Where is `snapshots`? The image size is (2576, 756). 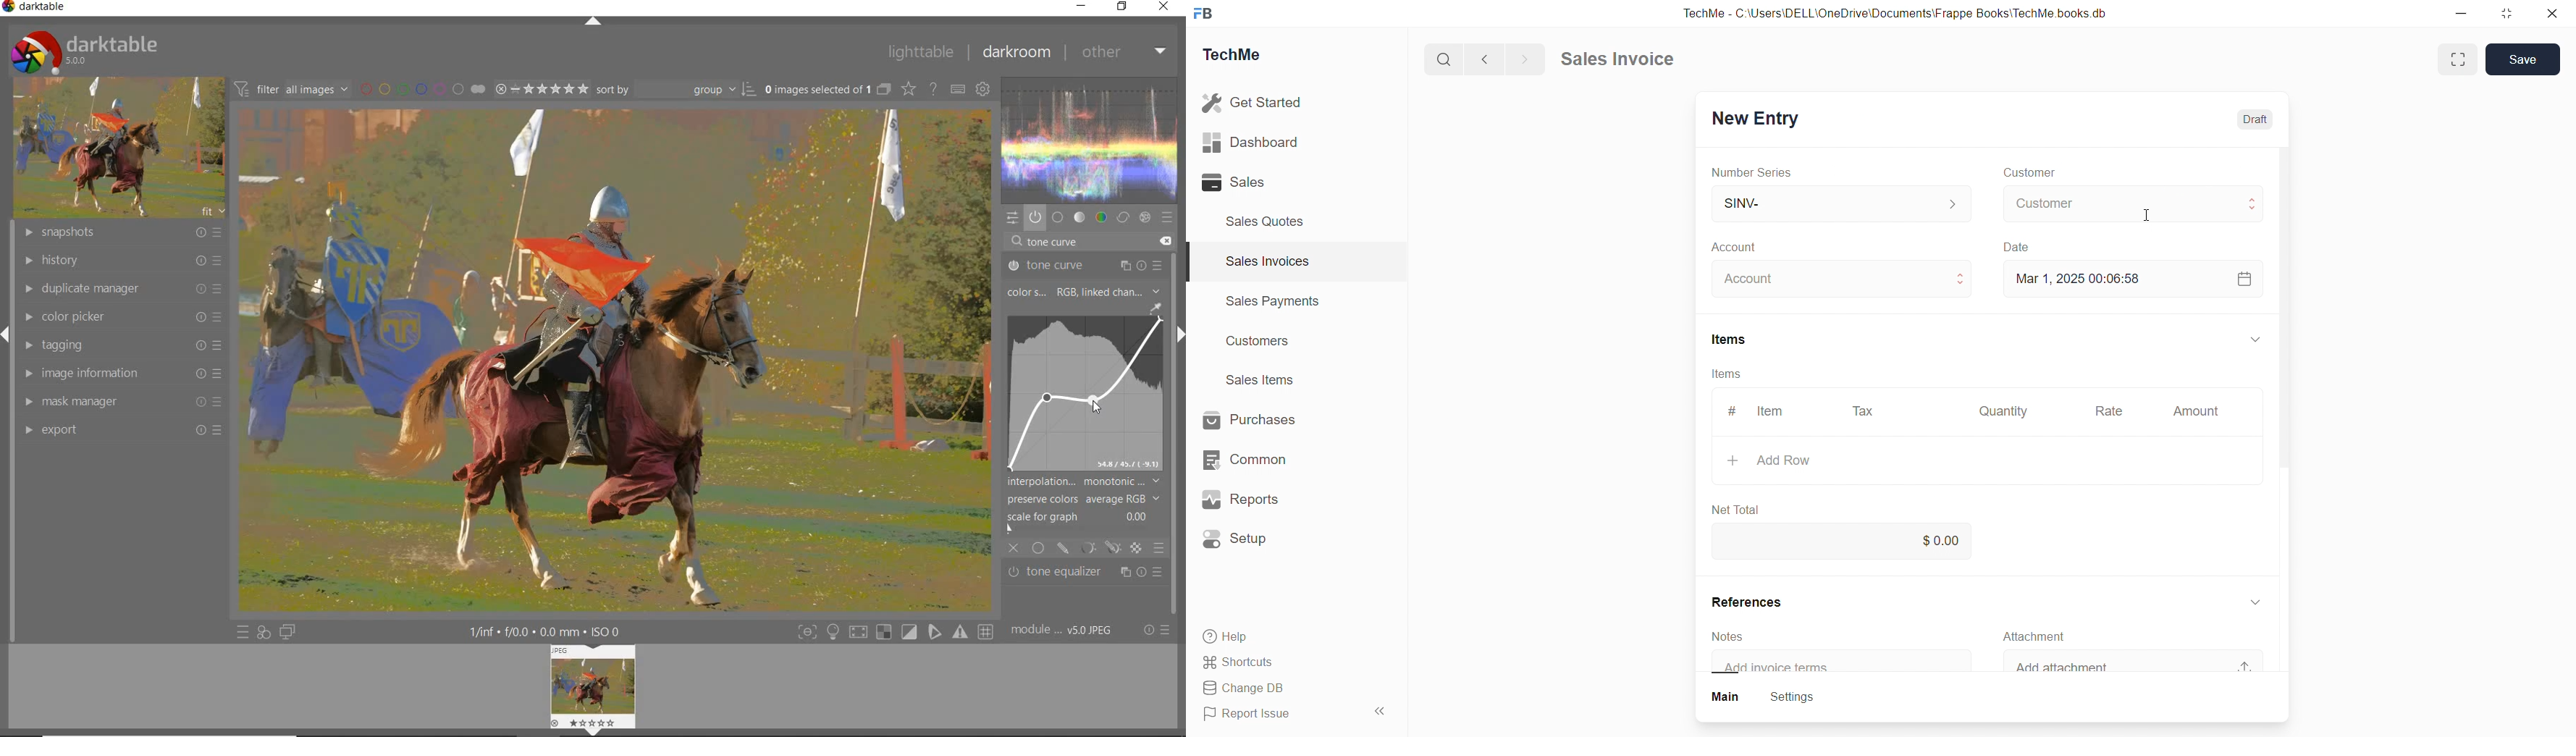
snapshots is located at coordinates (124, 233).